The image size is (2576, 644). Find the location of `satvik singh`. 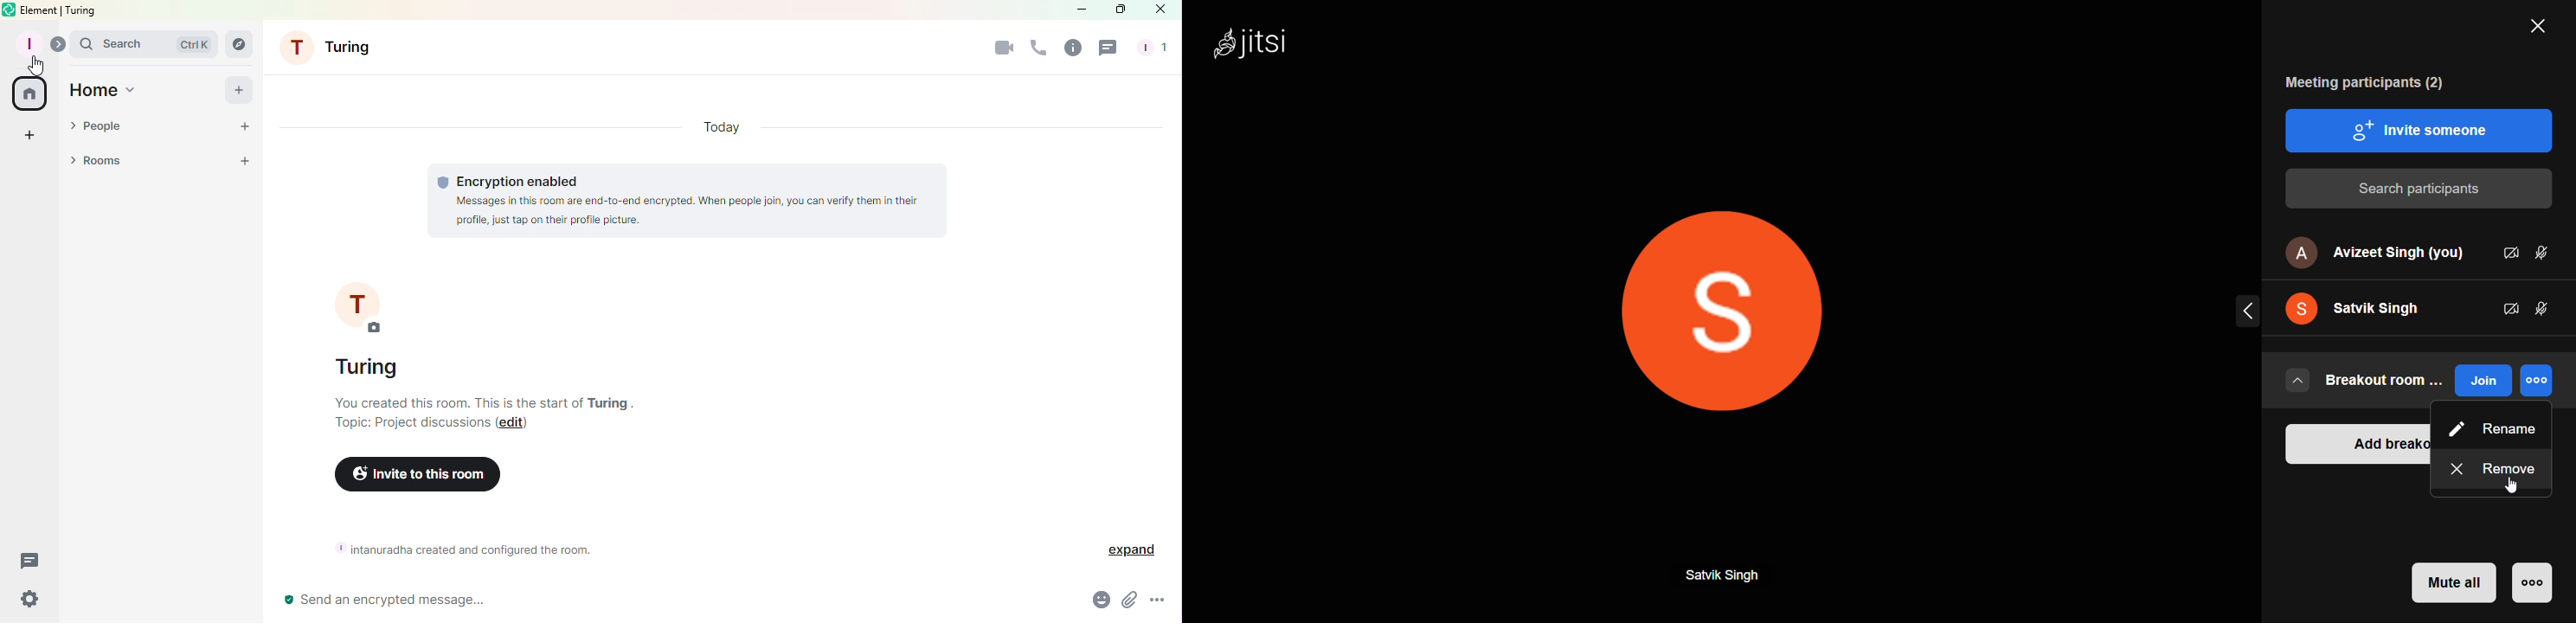

satvik singh is located at coordinates (2366, 306).